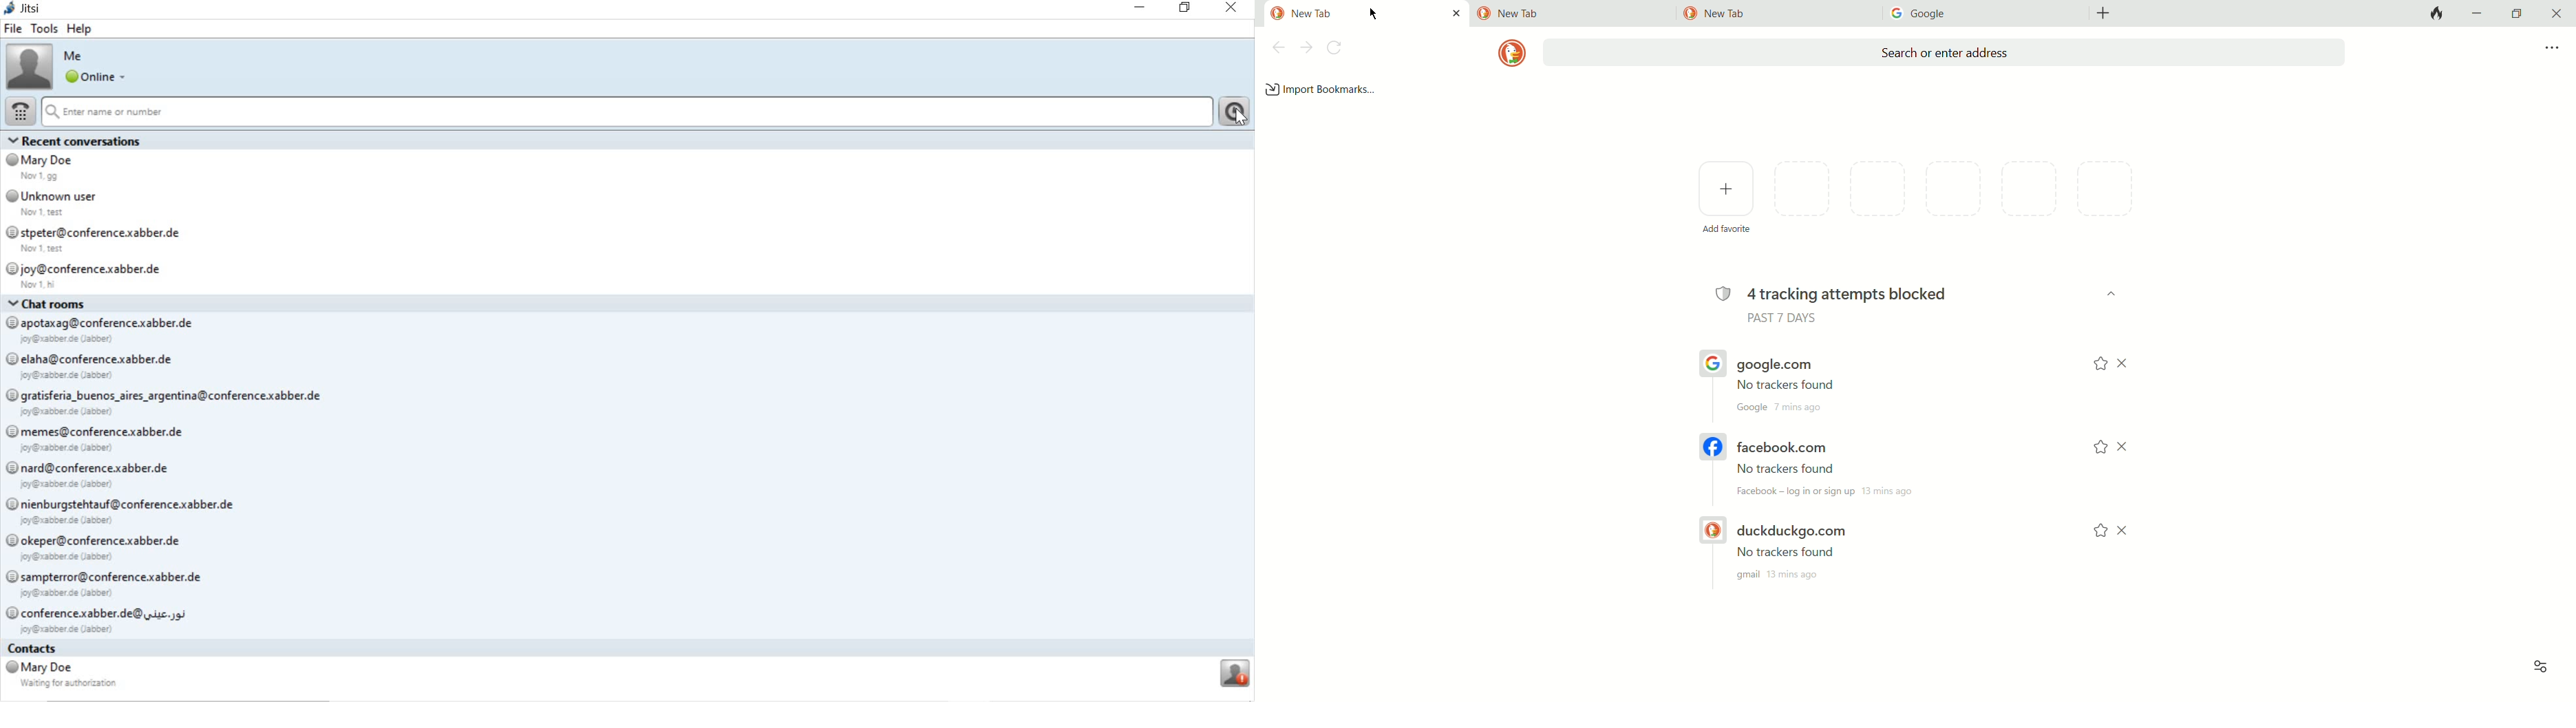 Image resolution: width=2576 pixels, height=728 pixels. Describe the element at coordinates (2127, 530) in the screenshot. I see `close ` at that location.